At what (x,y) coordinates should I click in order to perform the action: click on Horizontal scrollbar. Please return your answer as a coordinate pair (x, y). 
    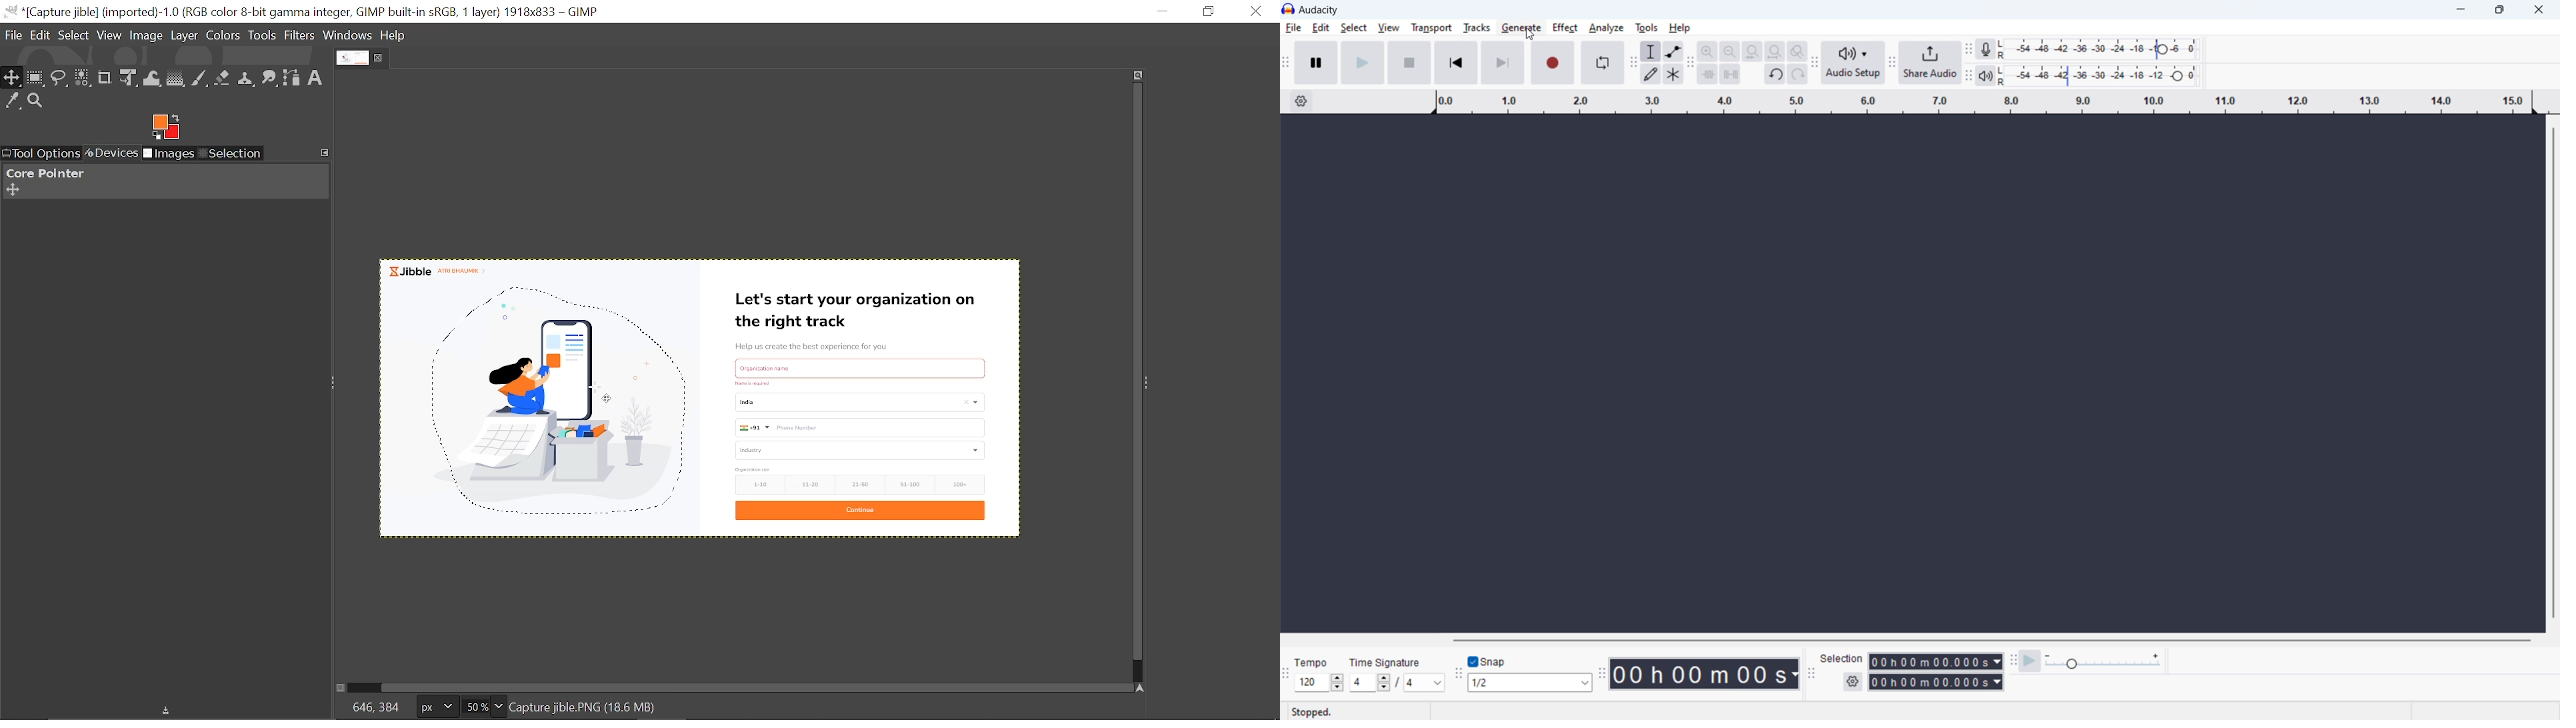
    Looking at the image, I should click on (758, 687).